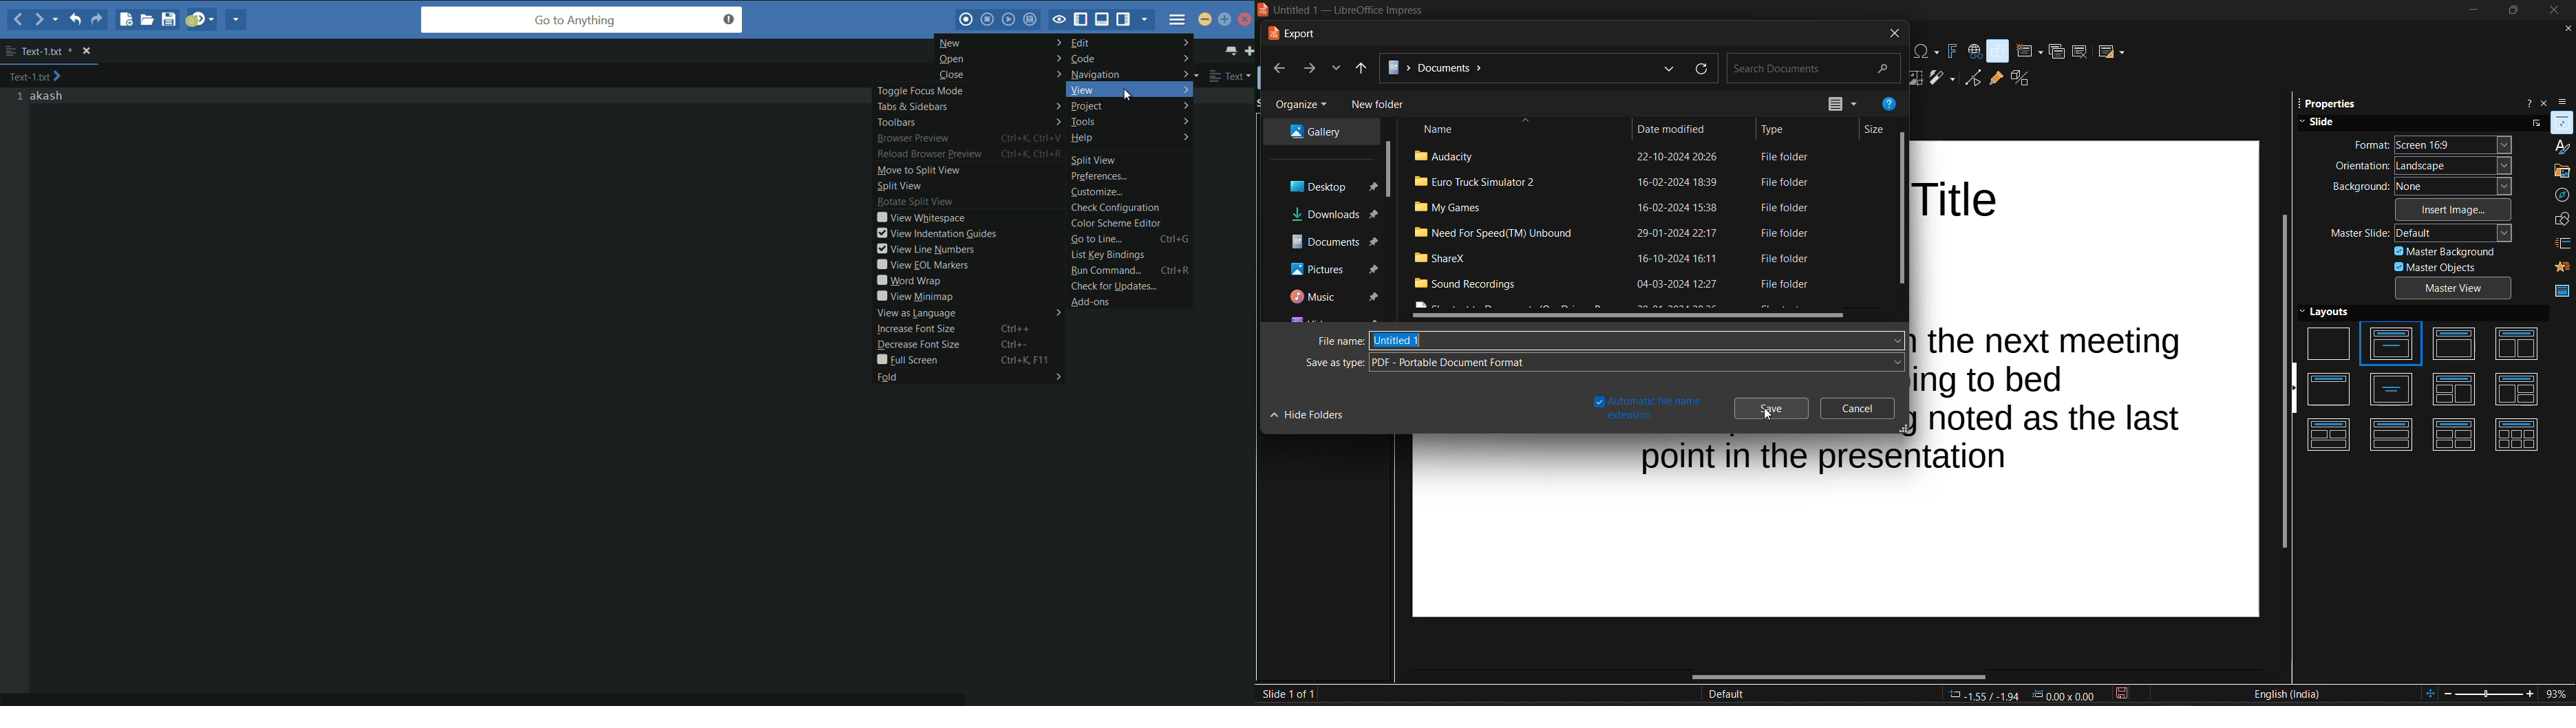 The height and width of the screenshot is (728, 2576). Describe the element at coordinates (2510, 10) in the screenshot. I see `maximize` at that location.